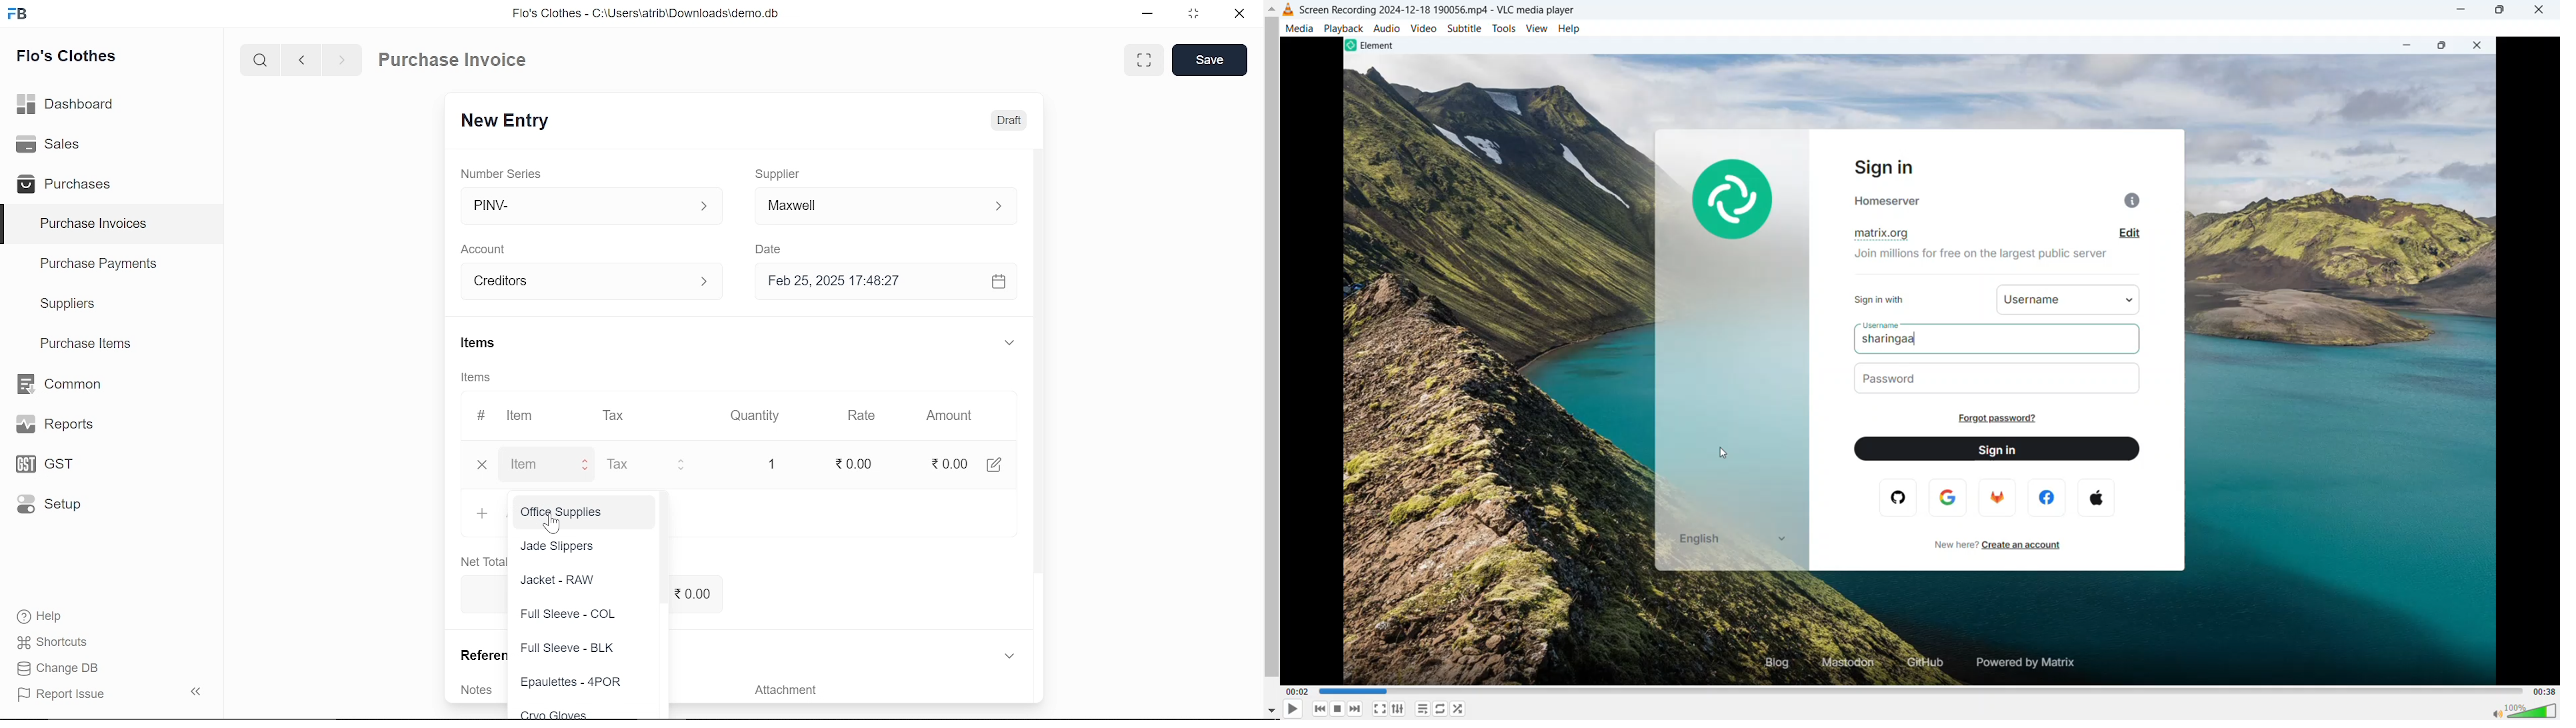 The width and height of the screenshot is (2576, 728). Describe the element at coordinates (2544, 692) in the screenshot. I see `Video duration ` at that location.